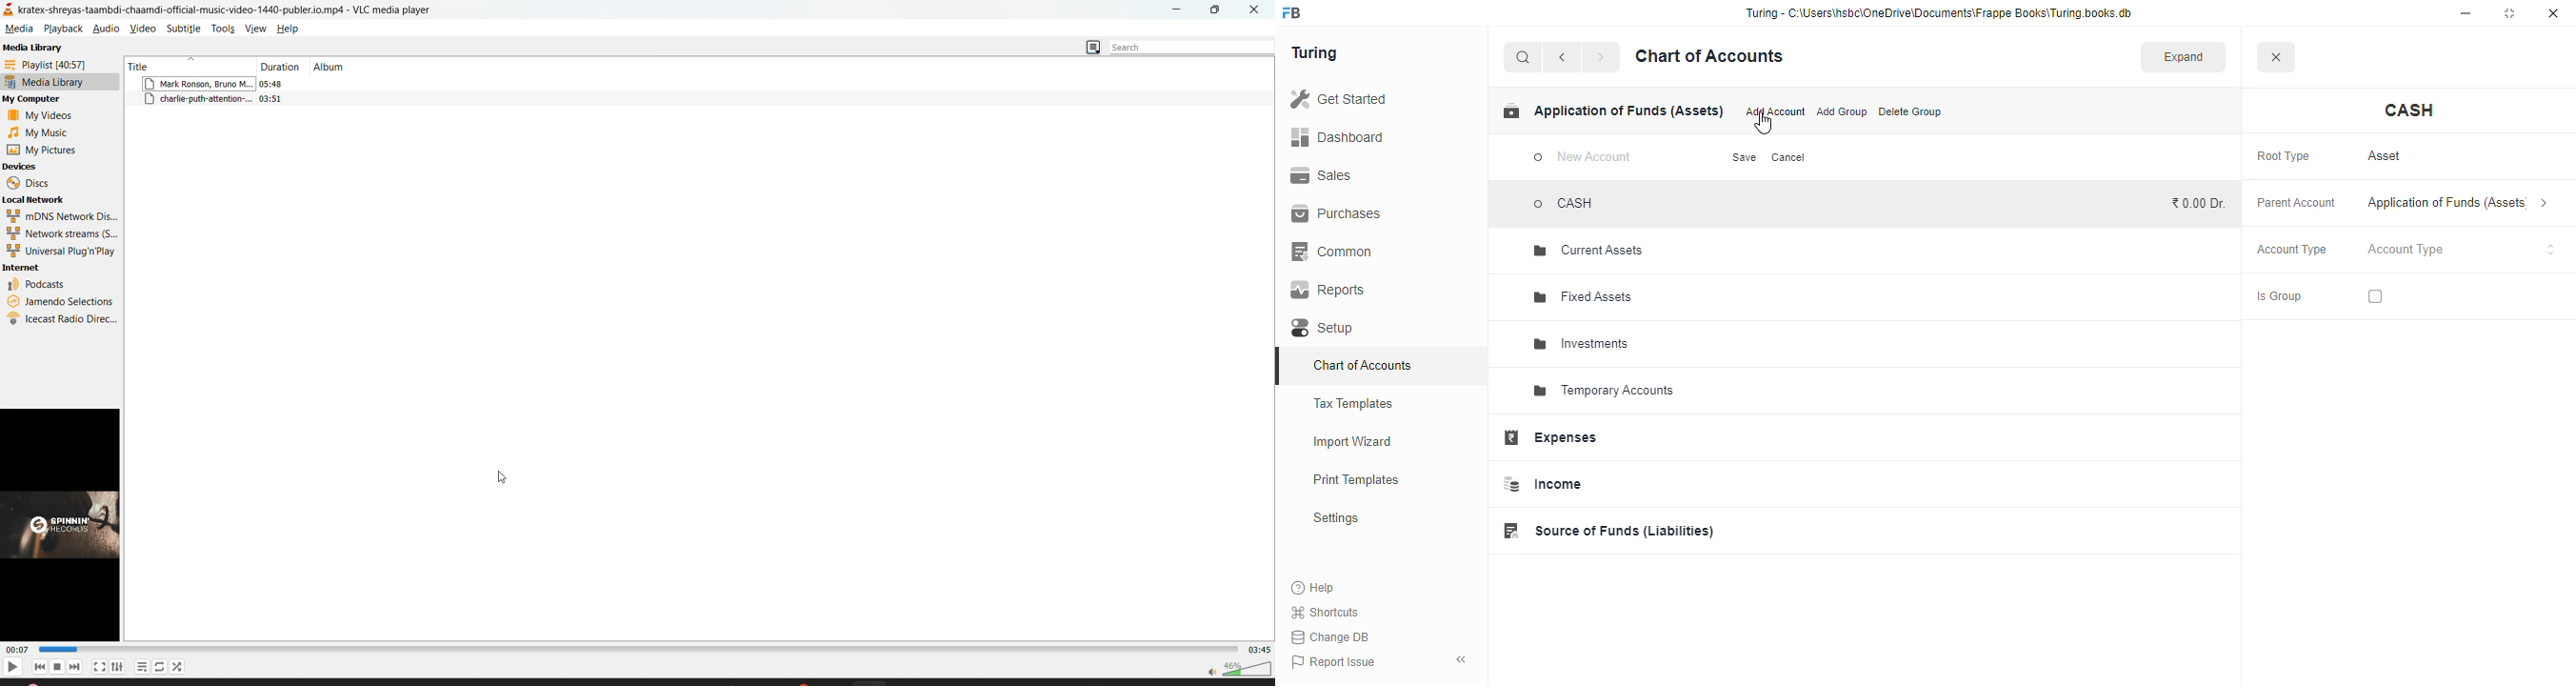 The width and height of the screenshot is (2576, 700). What do you see at coordinates (1313, 53) in the screenshot?
I see `turing` at bounding box center [1313, 53].